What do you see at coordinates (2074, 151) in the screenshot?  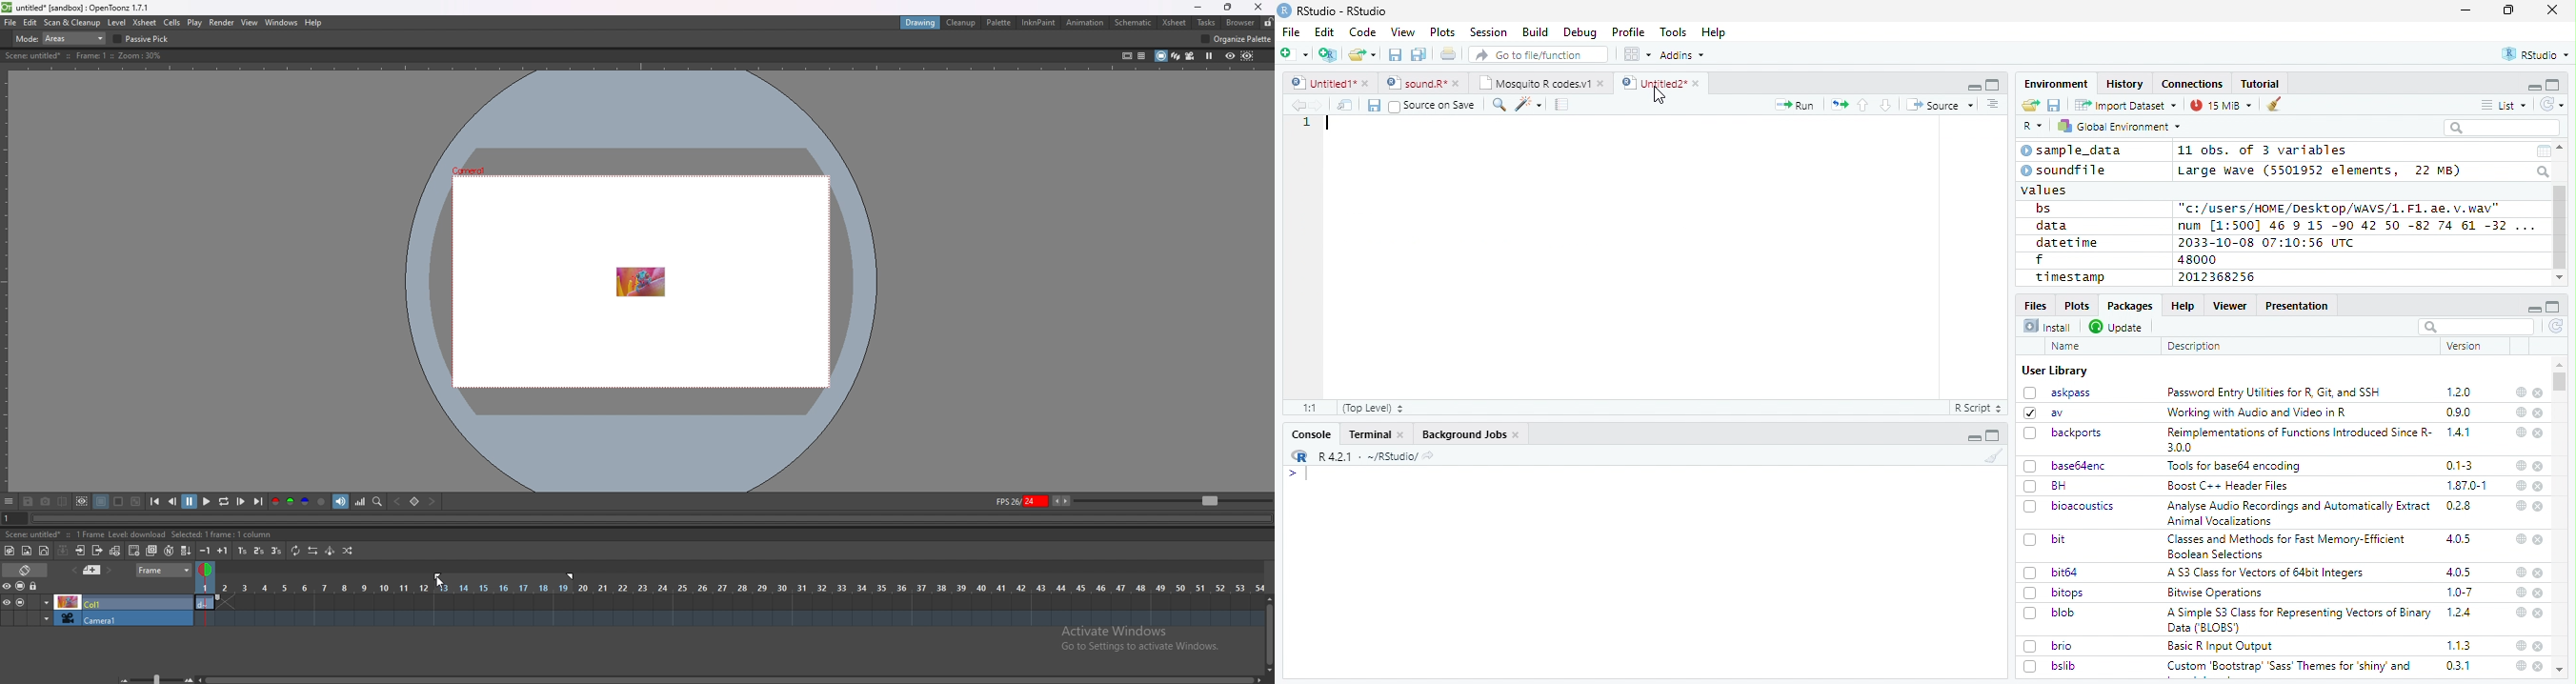 I see `sample_data` at bounding box center [2074, 151].